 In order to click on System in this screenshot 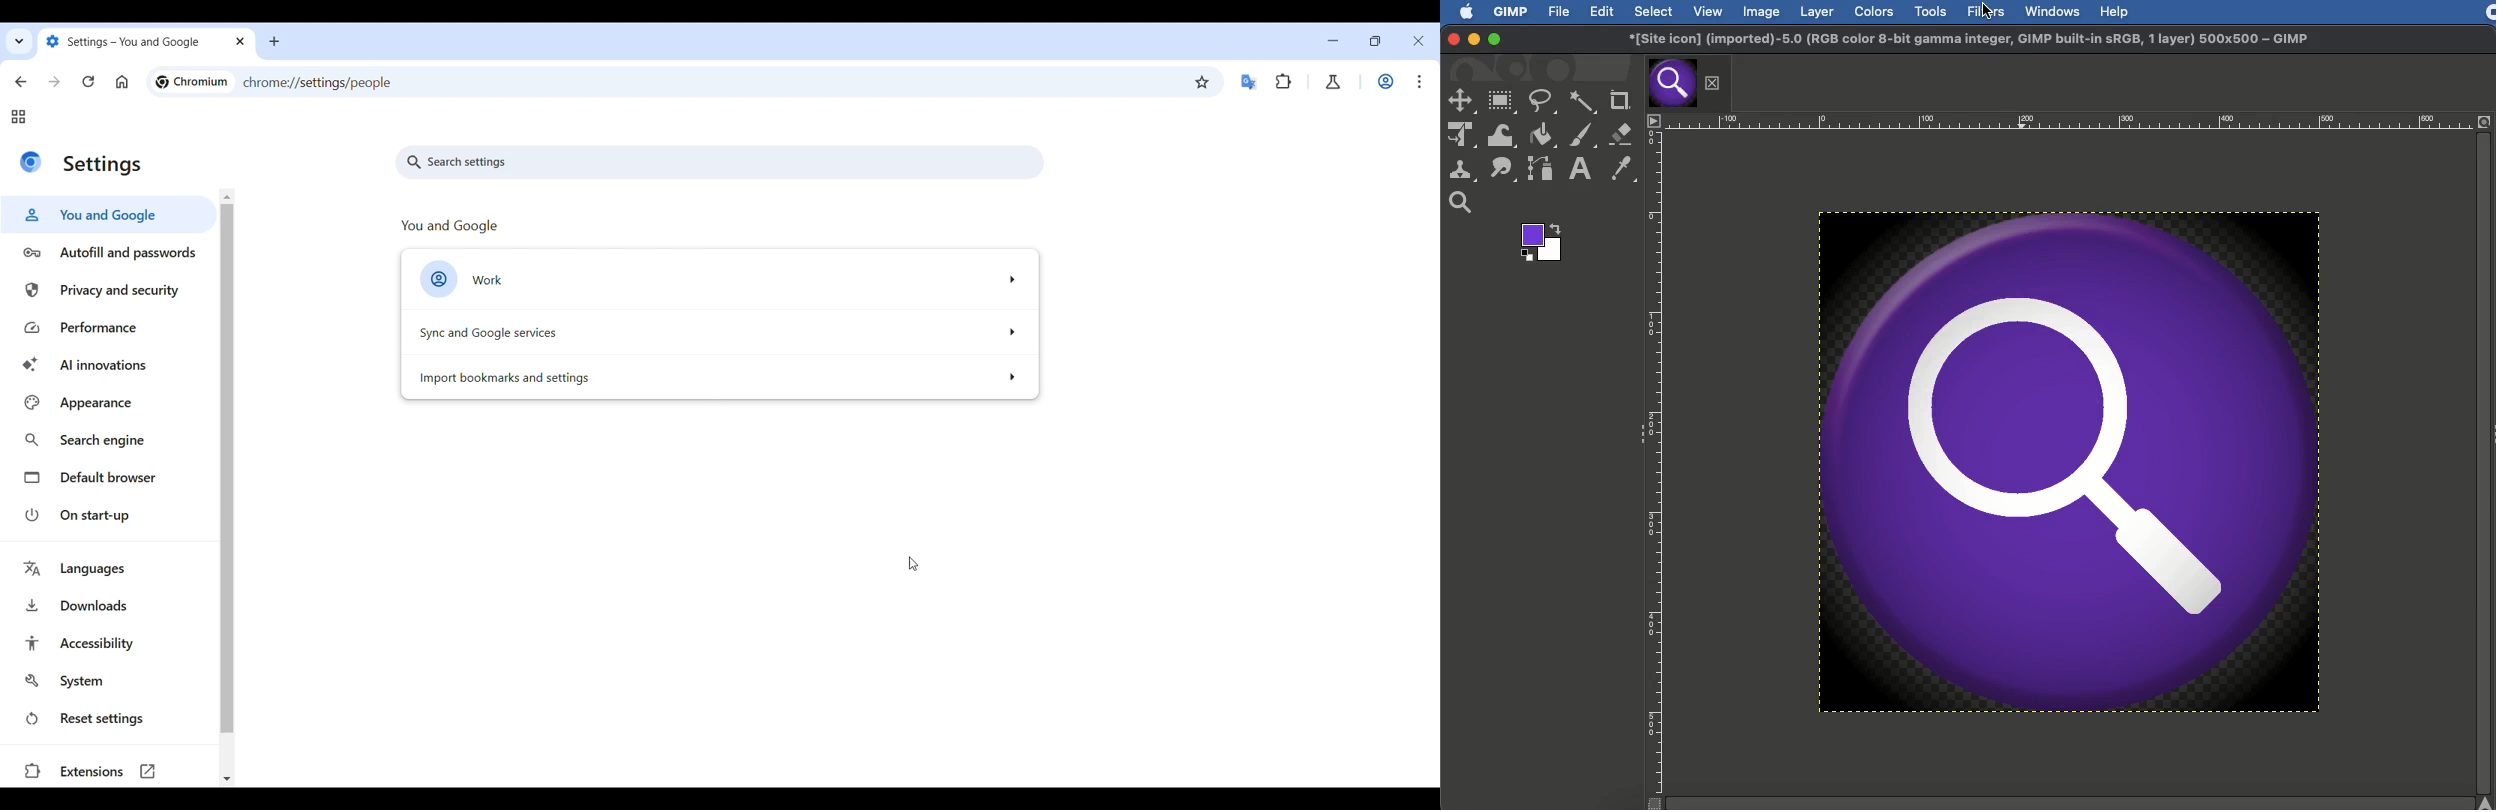, I will do `click(109, 680)`.